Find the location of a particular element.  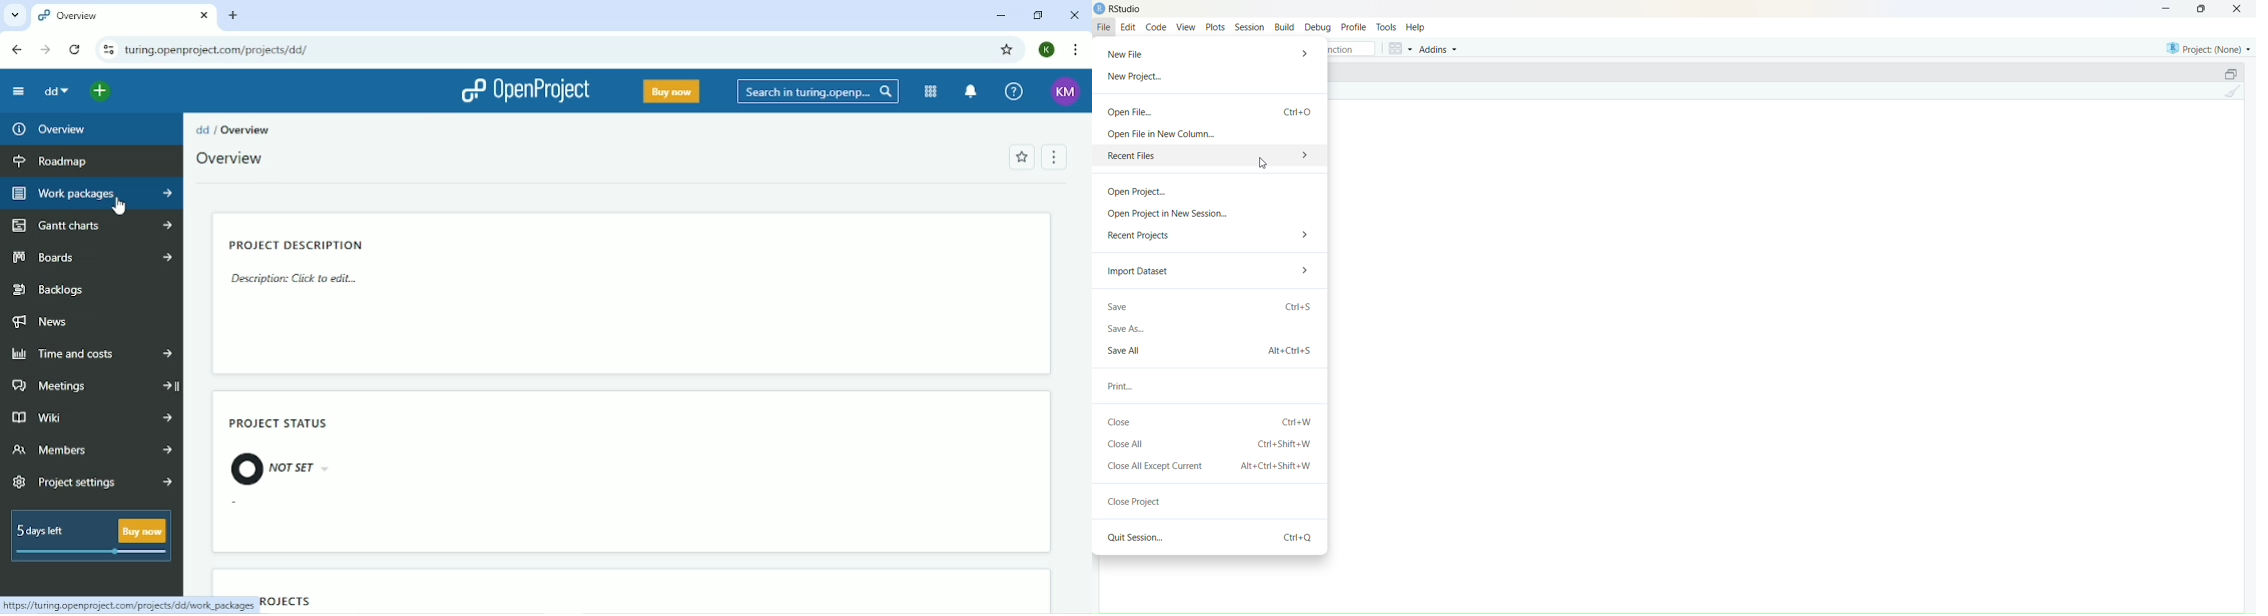

Minimize is located at coordinates (1001, 16).